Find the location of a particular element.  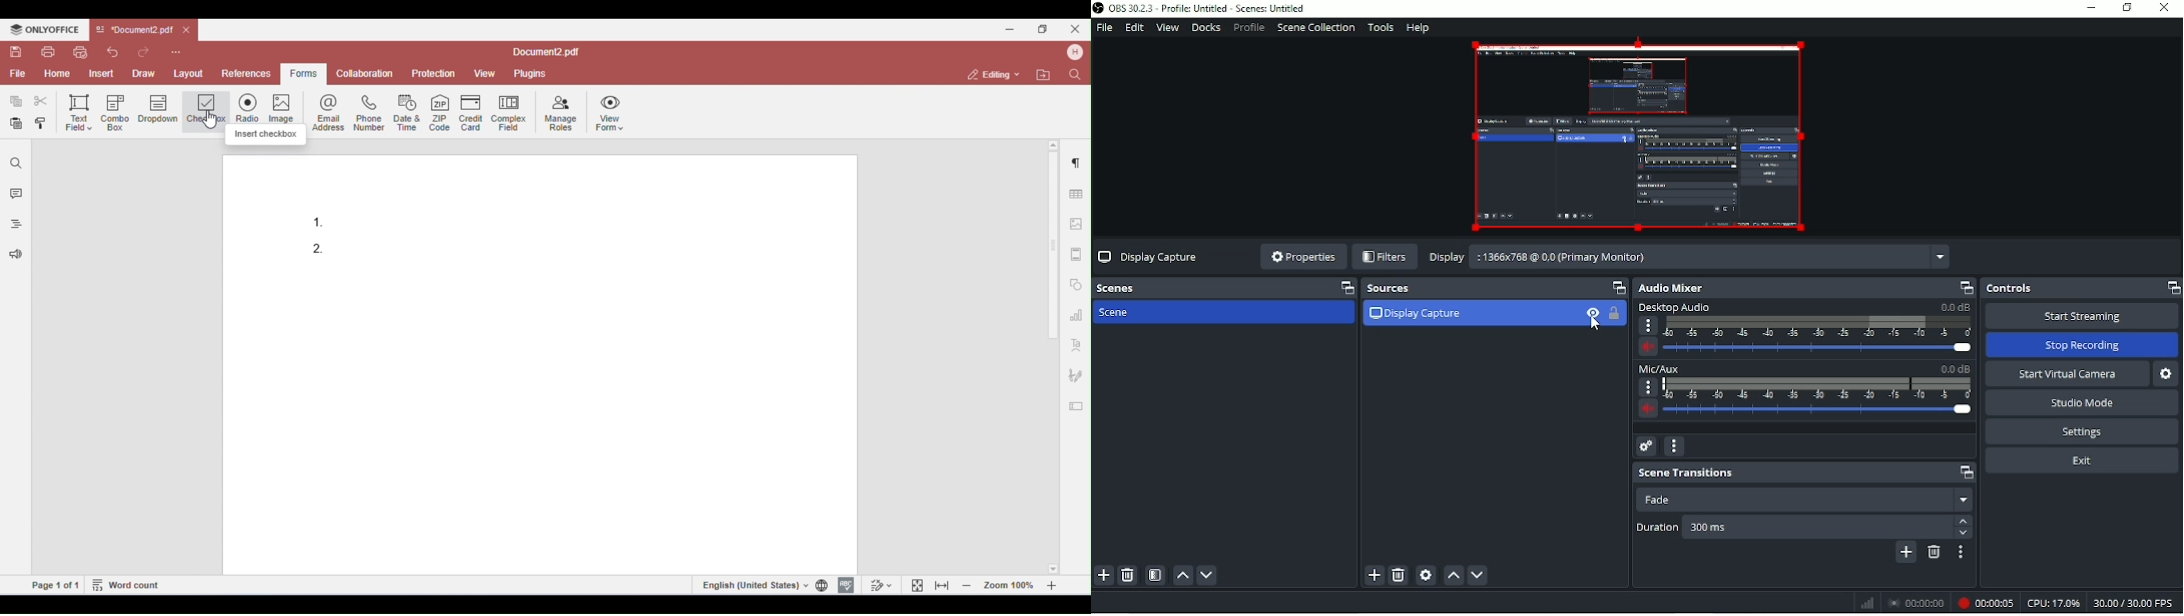

Exit is located at coordinates (2082, 460).